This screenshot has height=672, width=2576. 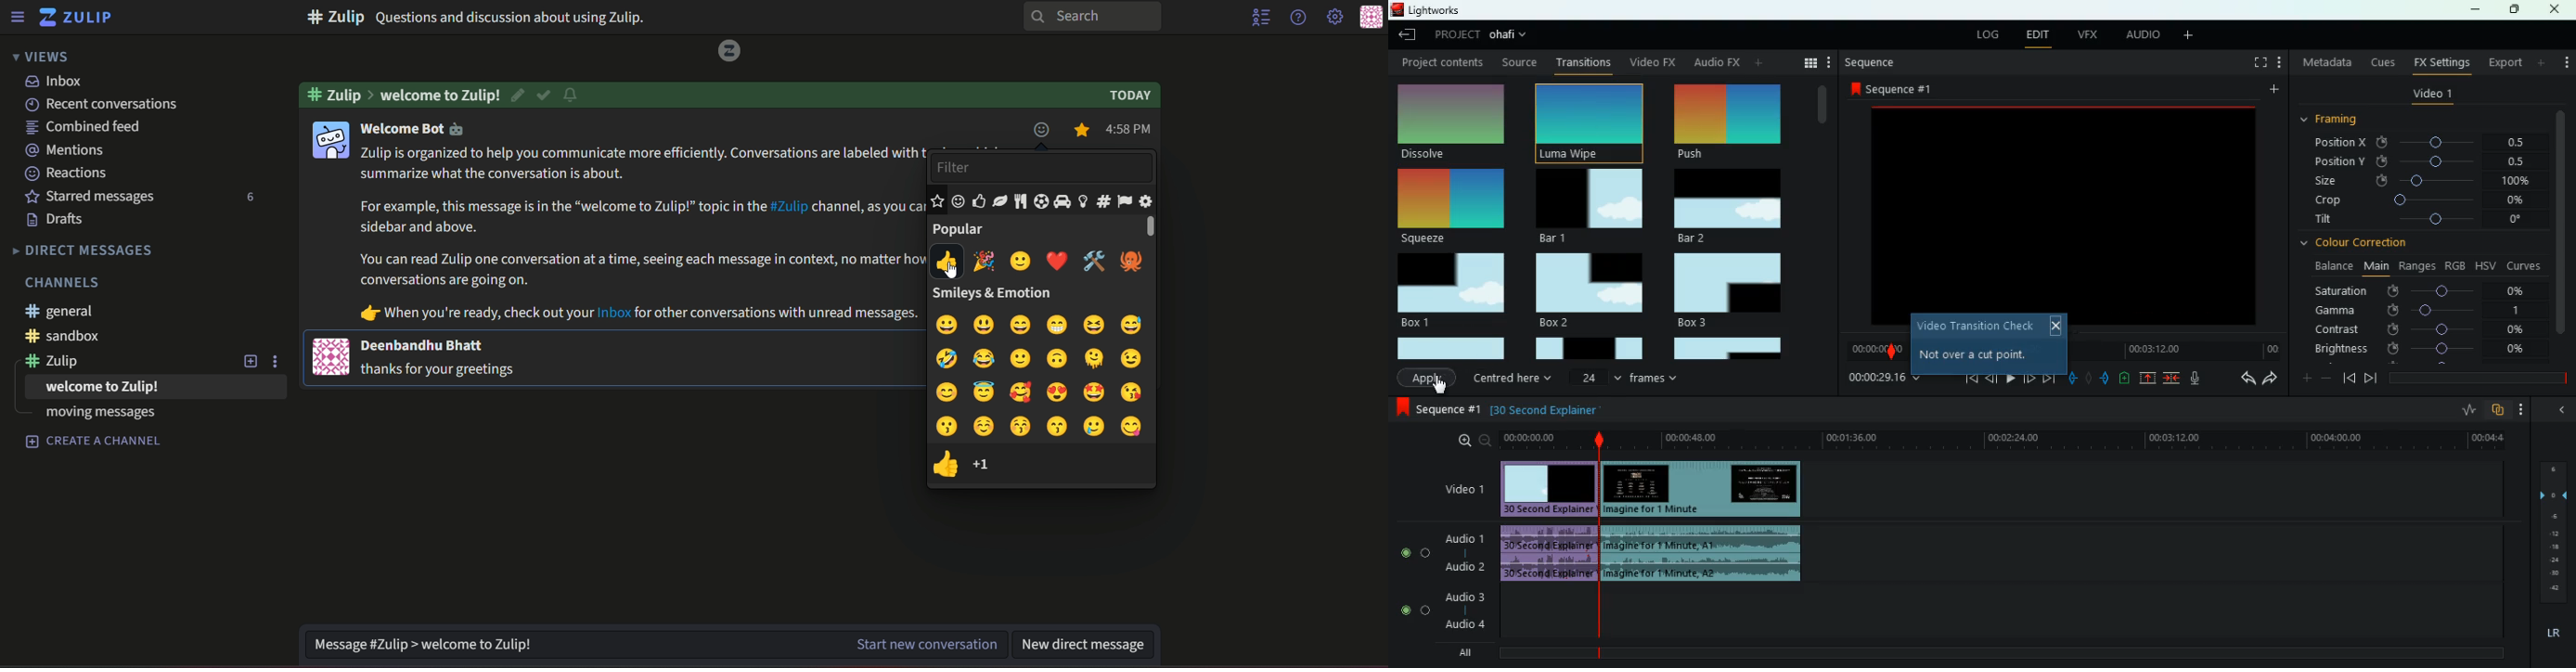 I want to click on start new conversation, so click(x=926, y=645).